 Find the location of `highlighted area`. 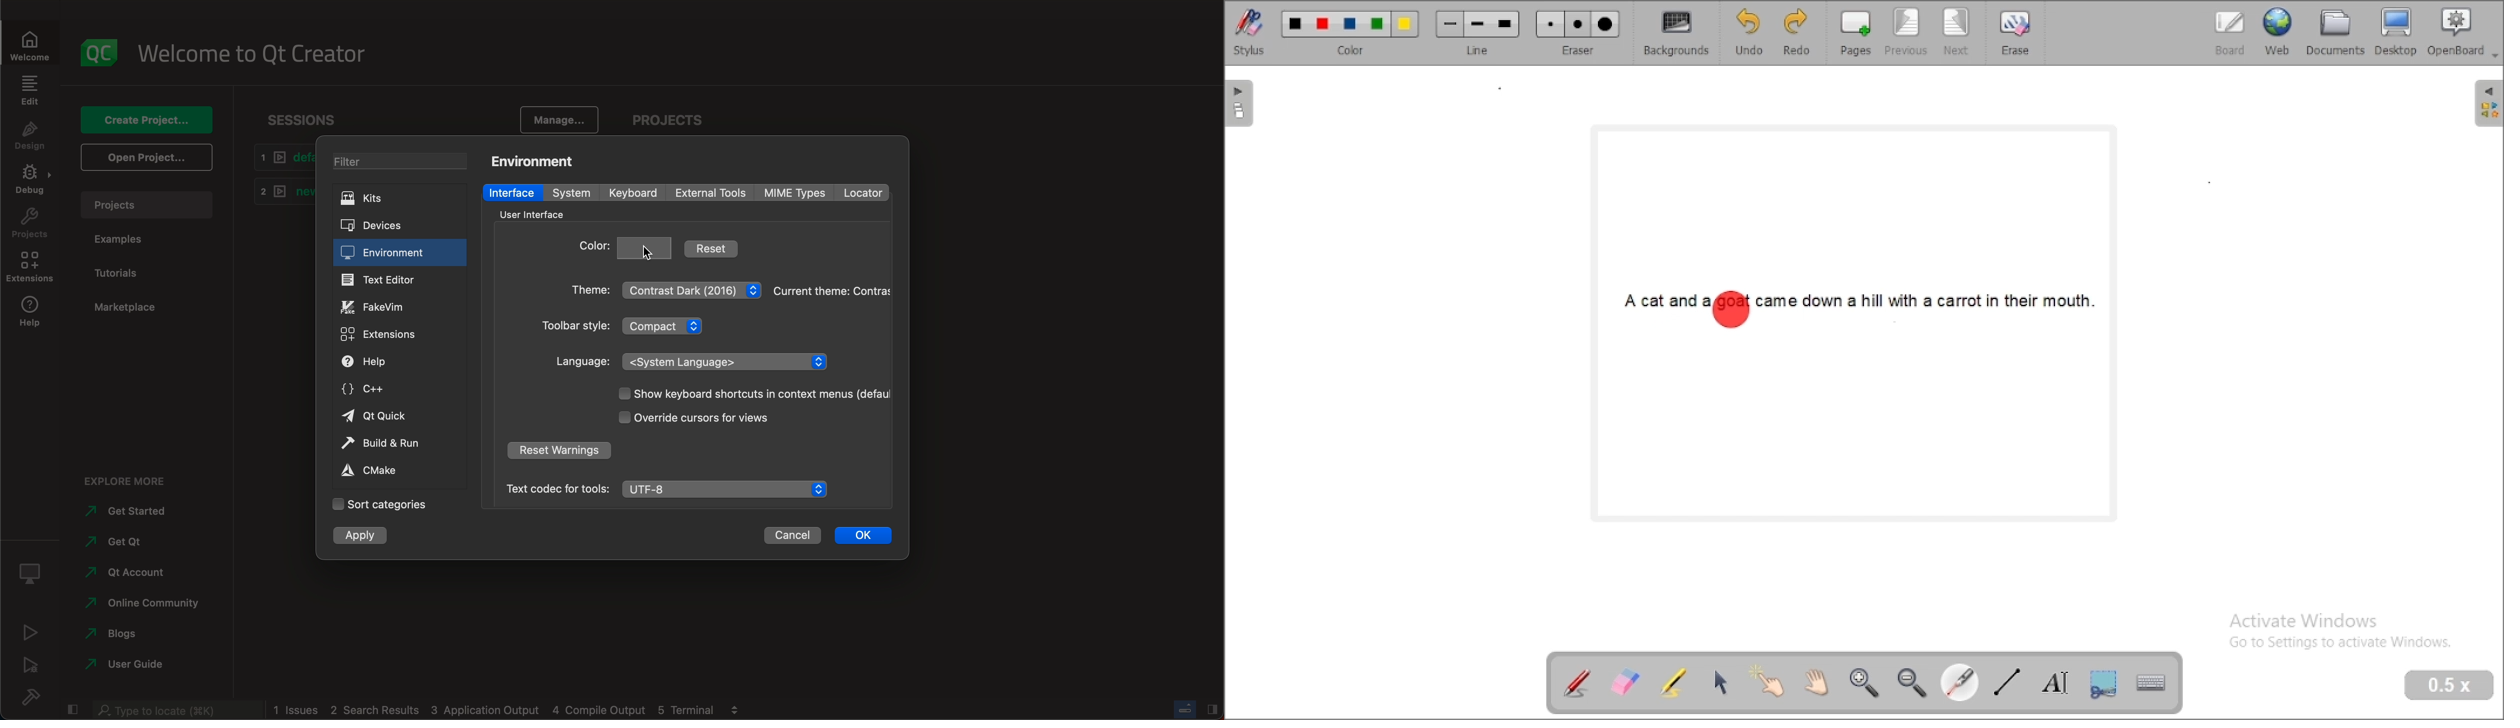

highlighted area is located at coordinates (1731, 309).